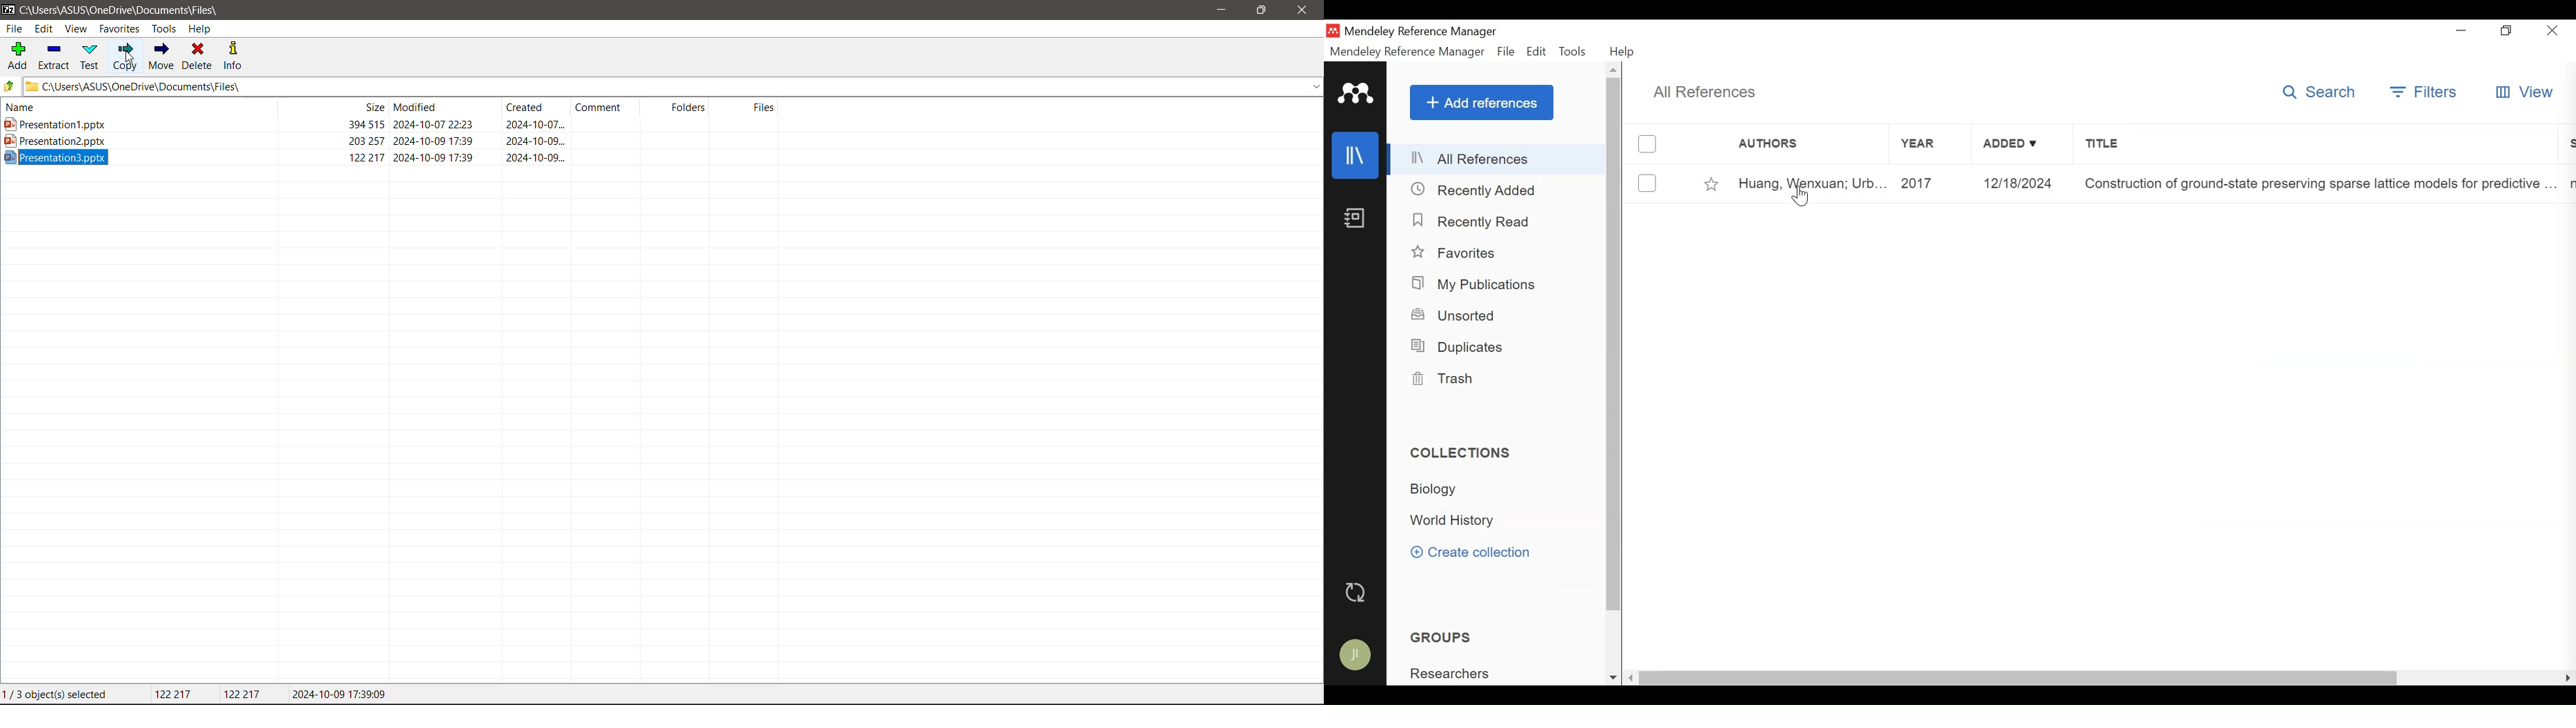 This screenshot has height=728, width=2576. What do you see at coordinates (15, 28) in the screenshot?
I see `File` at bounding box center [15, 28].